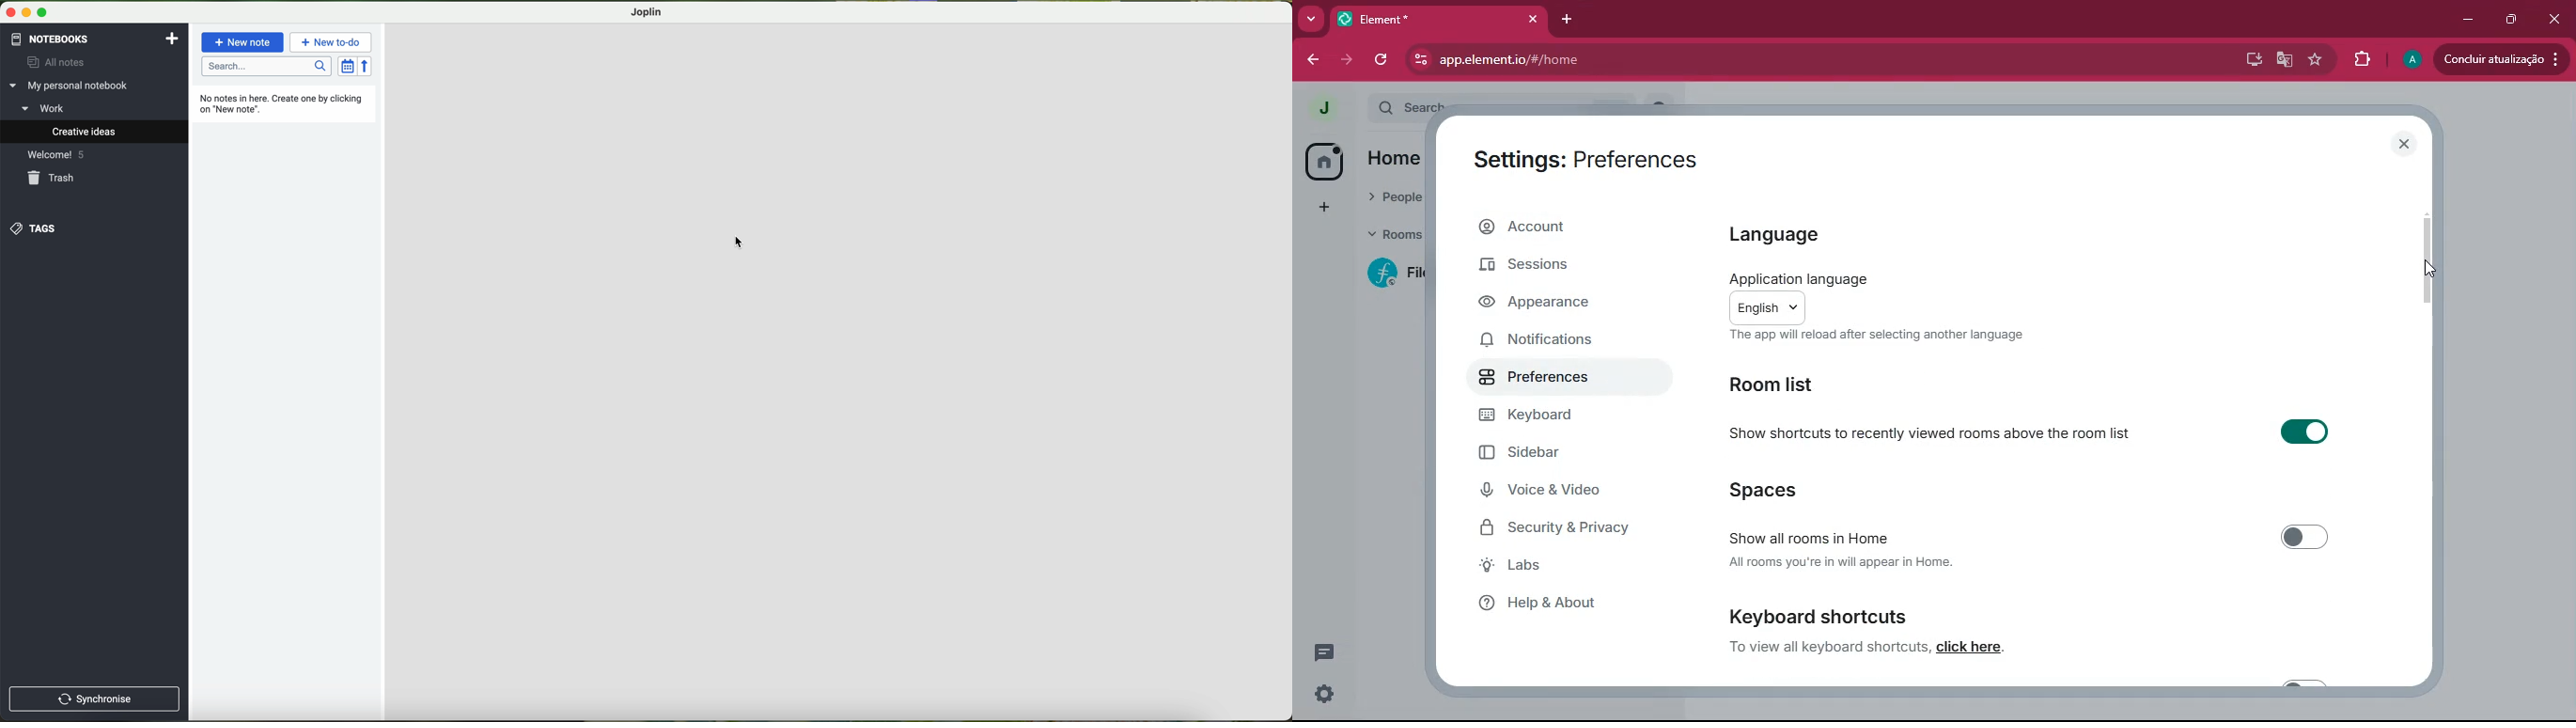 Image resolution: width=2576 pixels, height=728 pixels. Describe the element at coordinates (35, 229) in the screenshot. I see `tags` at that location.